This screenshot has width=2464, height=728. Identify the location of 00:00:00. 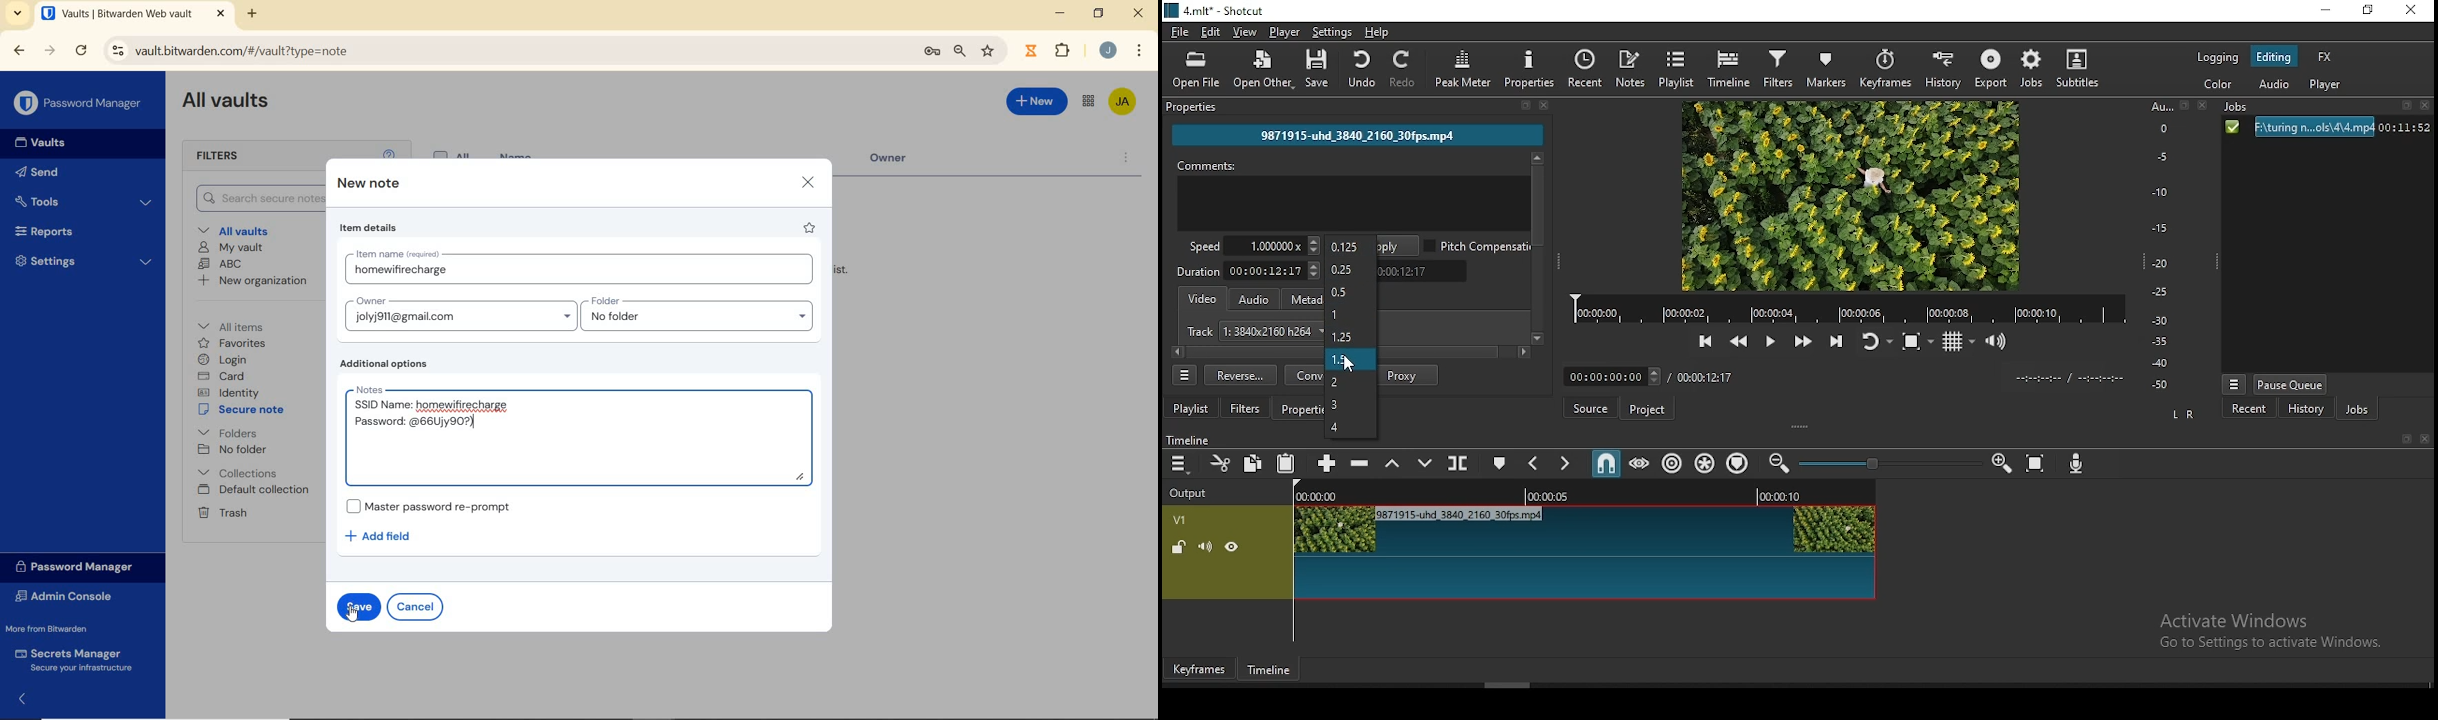
(1324, 494).